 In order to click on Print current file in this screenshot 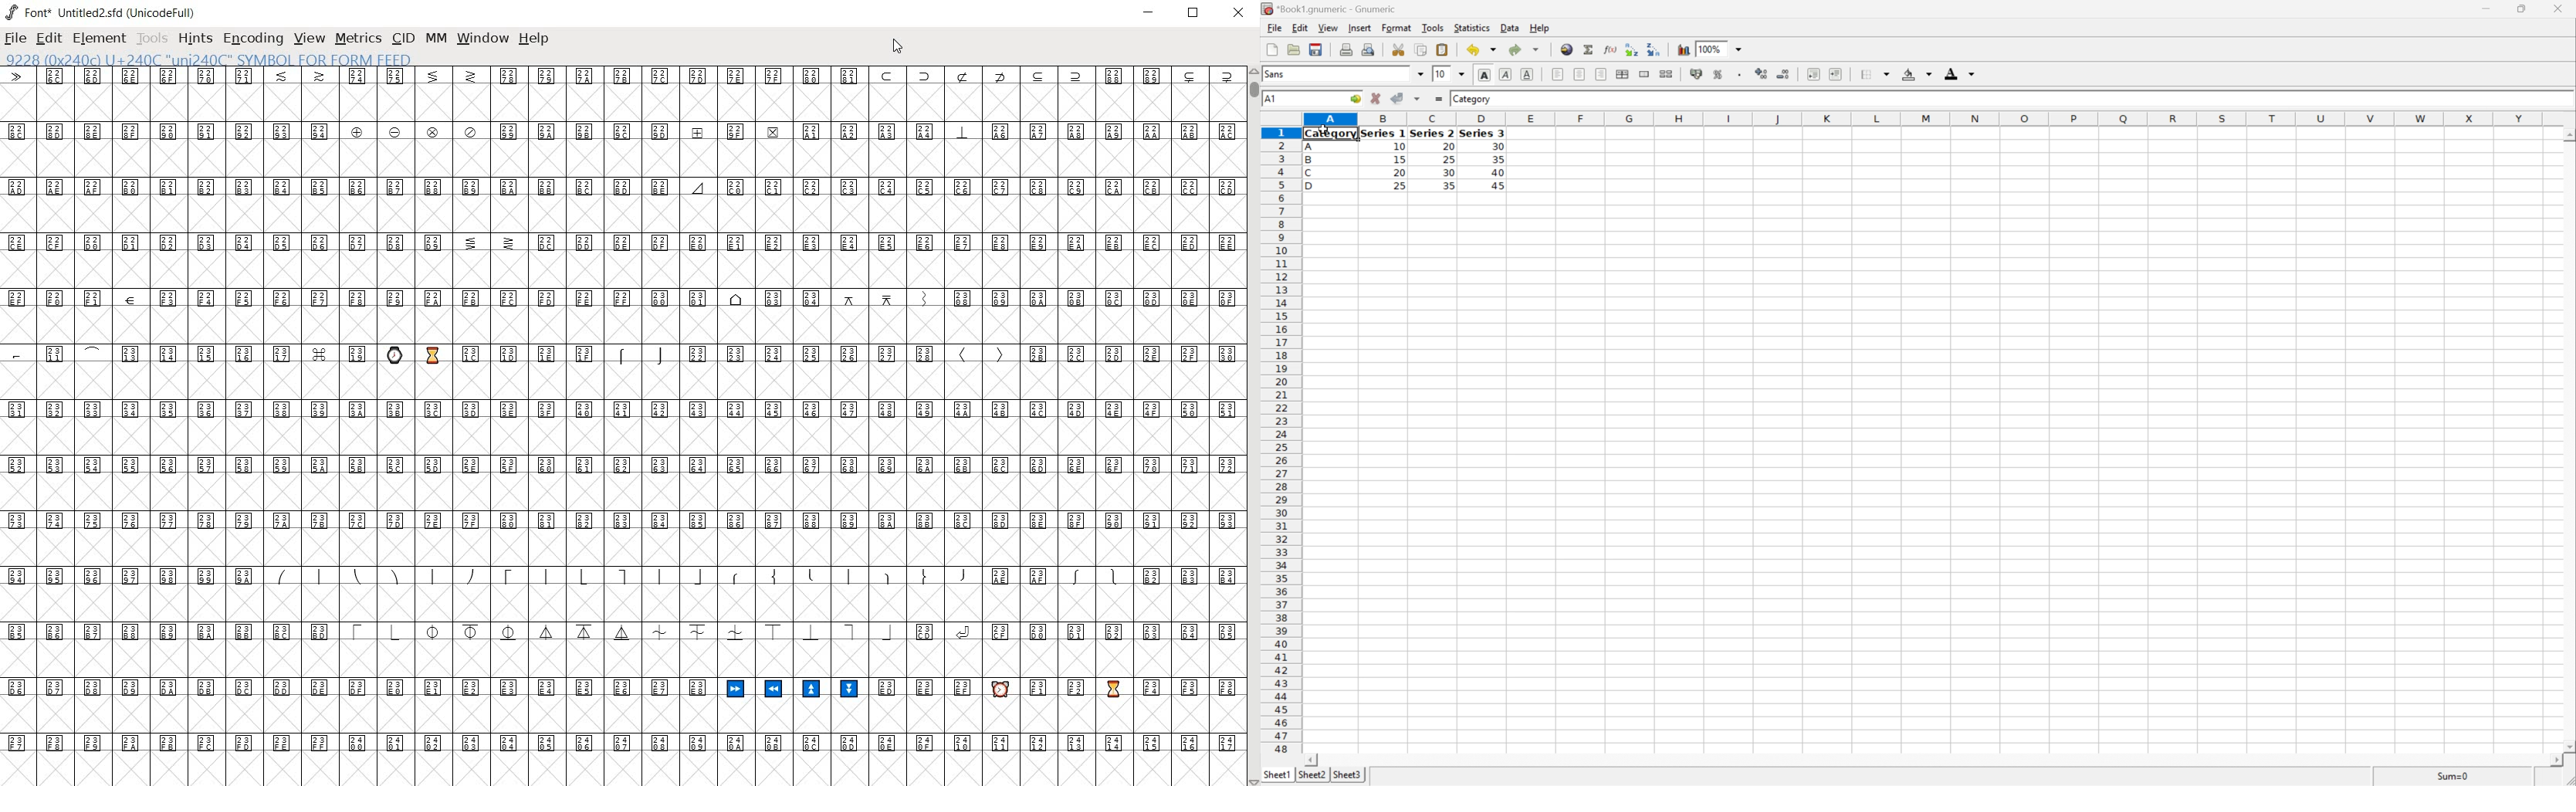, I will do `click(1346, 51)`.